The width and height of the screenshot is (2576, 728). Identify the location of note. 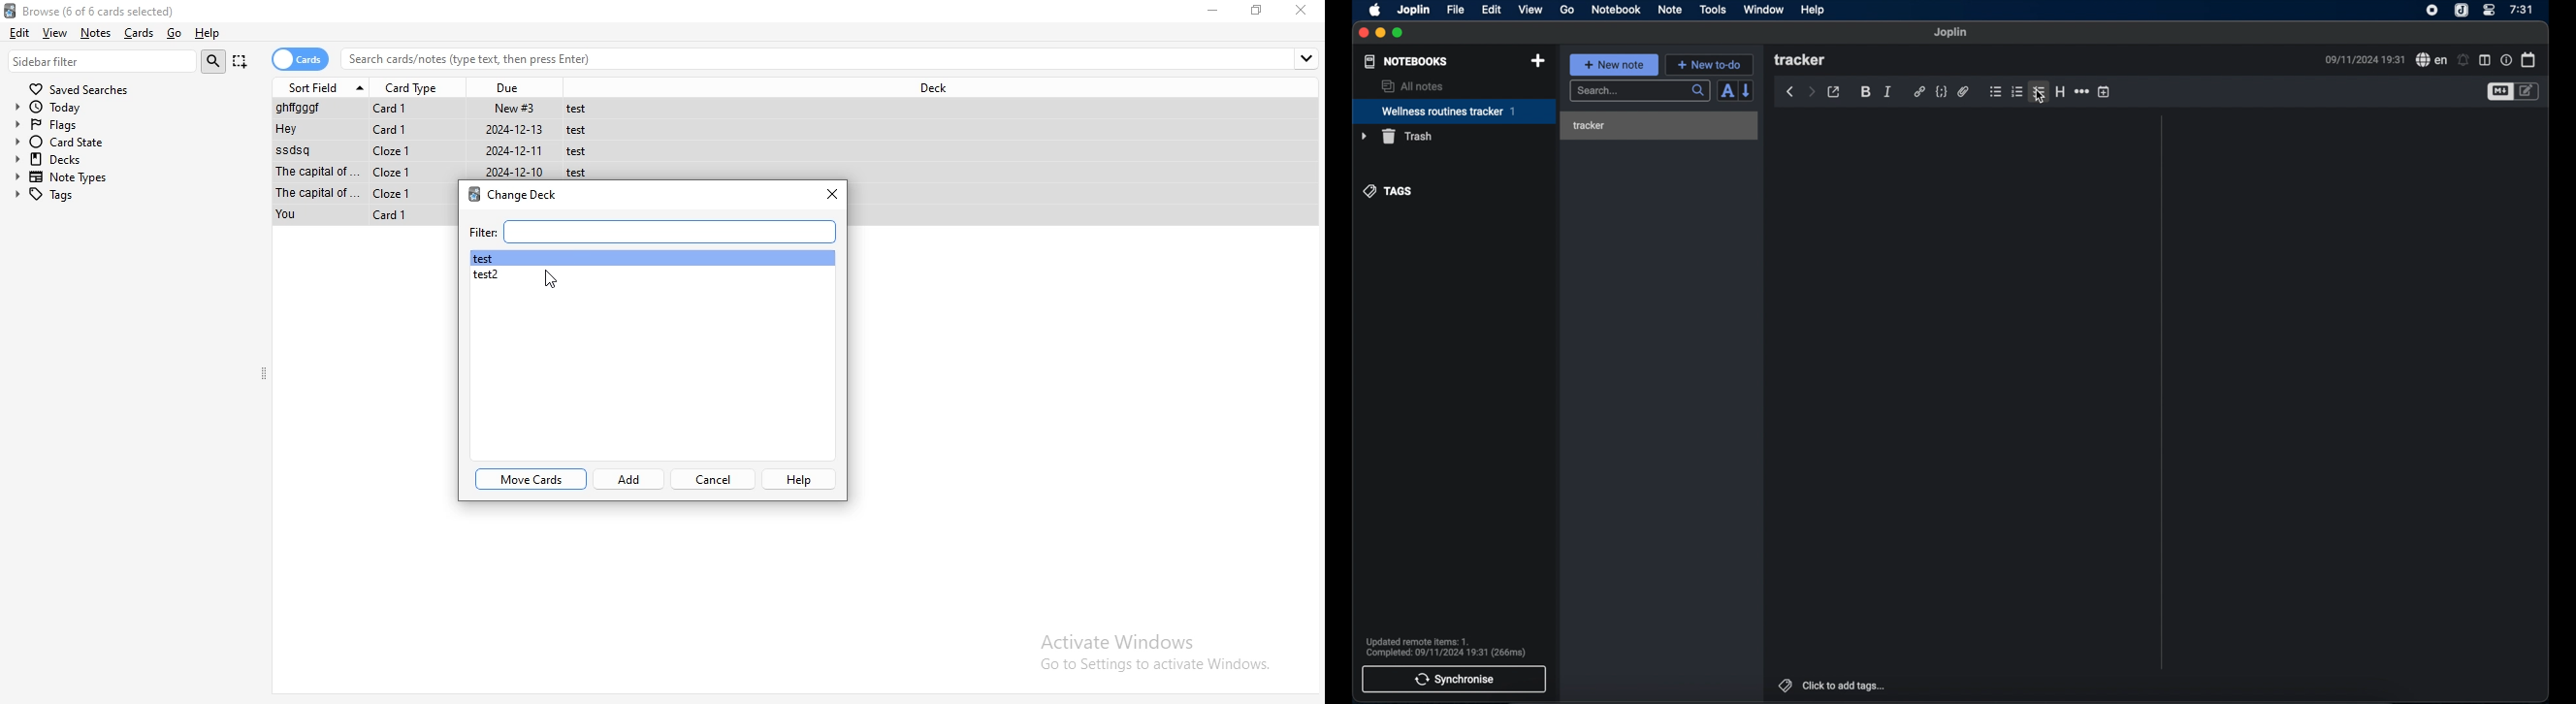
(1670, 10).